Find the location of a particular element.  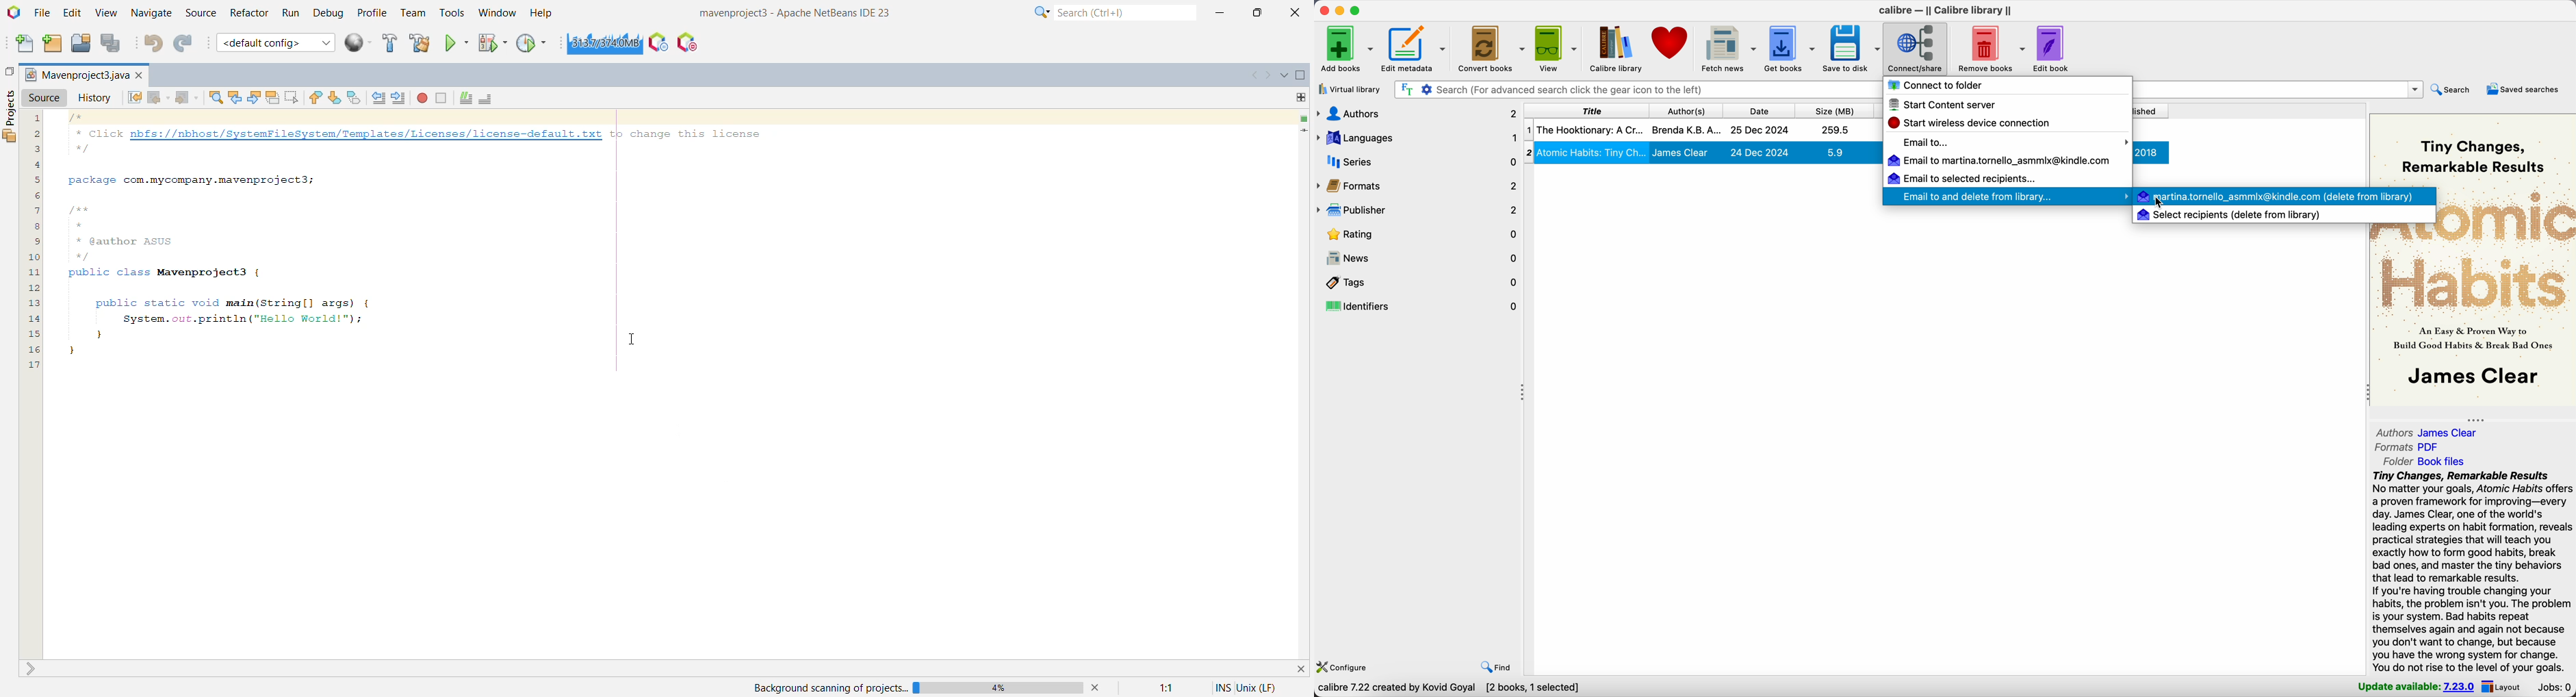

tags is located at coordinates (1418, 282).